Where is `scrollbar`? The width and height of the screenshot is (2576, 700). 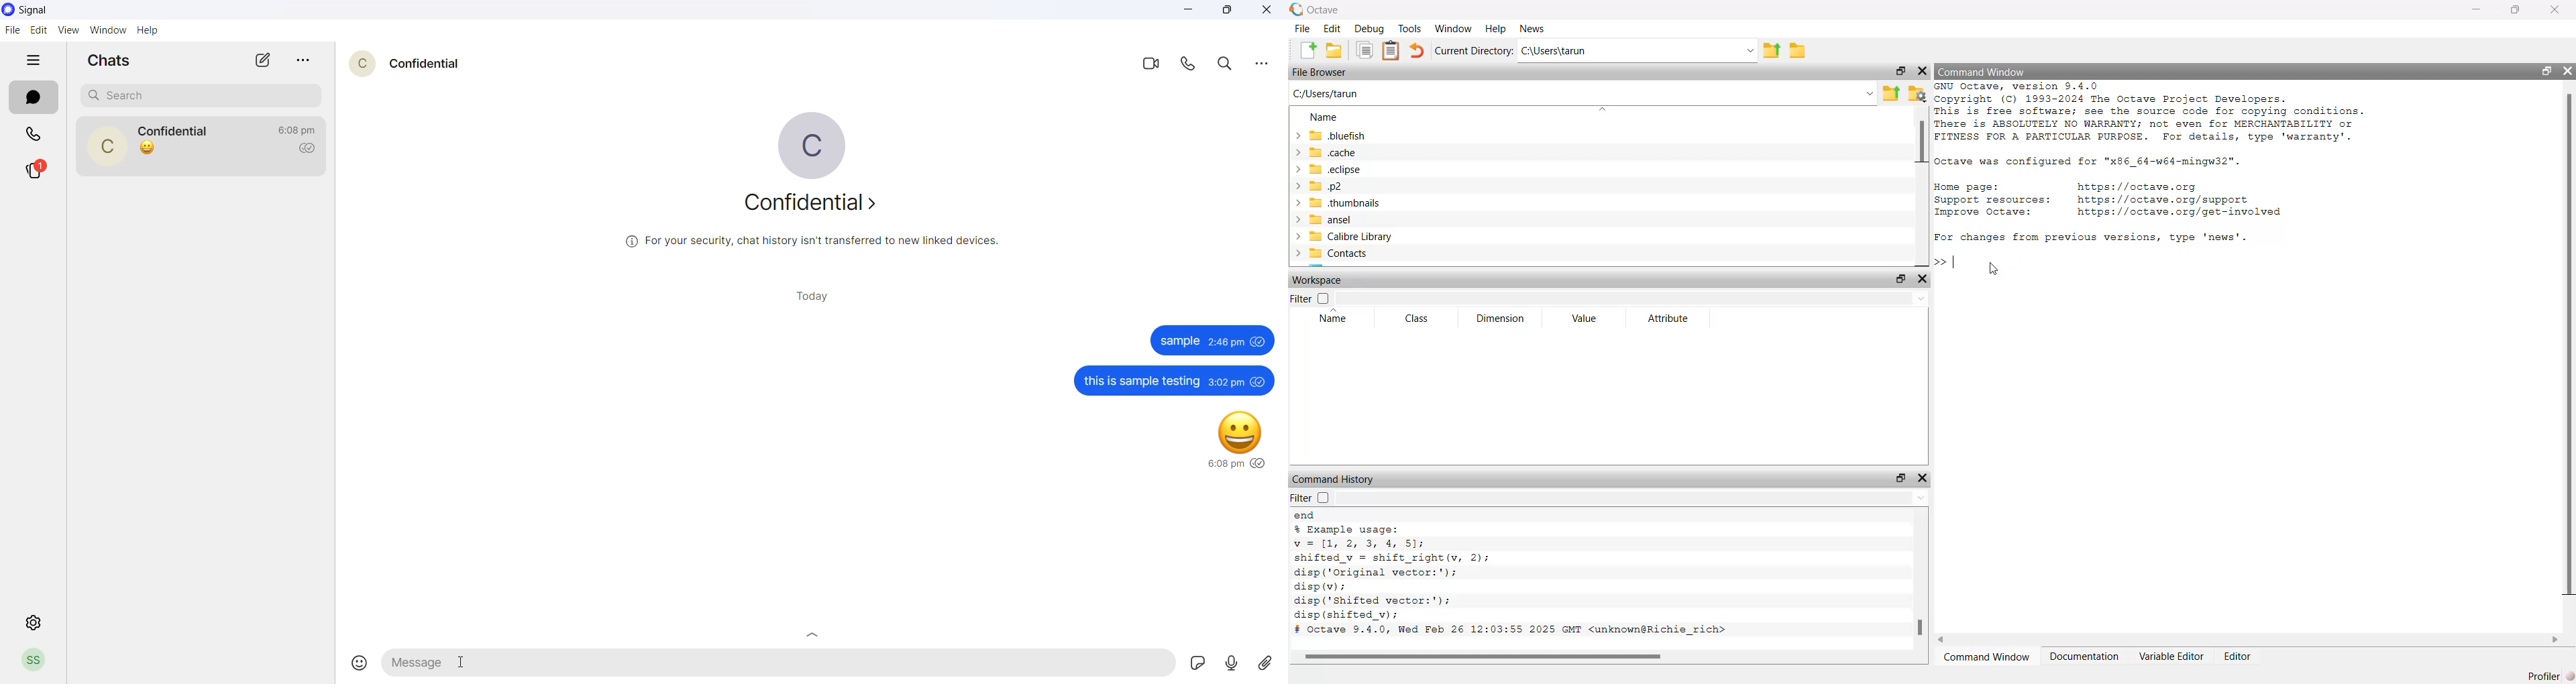
scrollbar is located at coordinates (1922, 148).